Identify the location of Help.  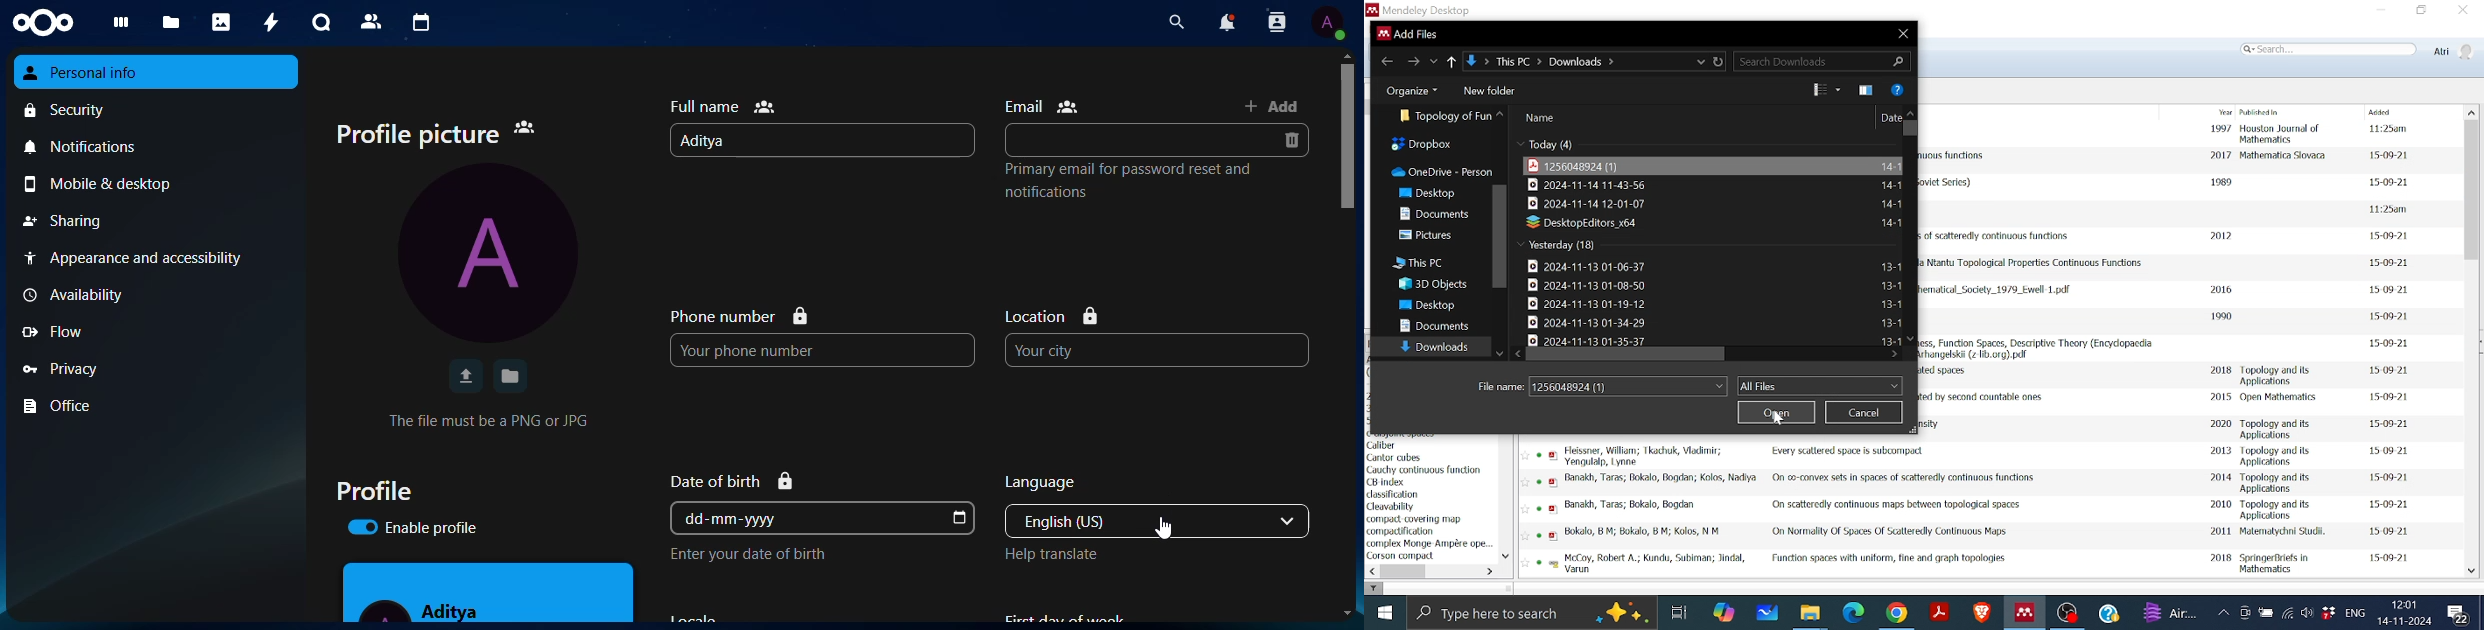
(1899, 88).